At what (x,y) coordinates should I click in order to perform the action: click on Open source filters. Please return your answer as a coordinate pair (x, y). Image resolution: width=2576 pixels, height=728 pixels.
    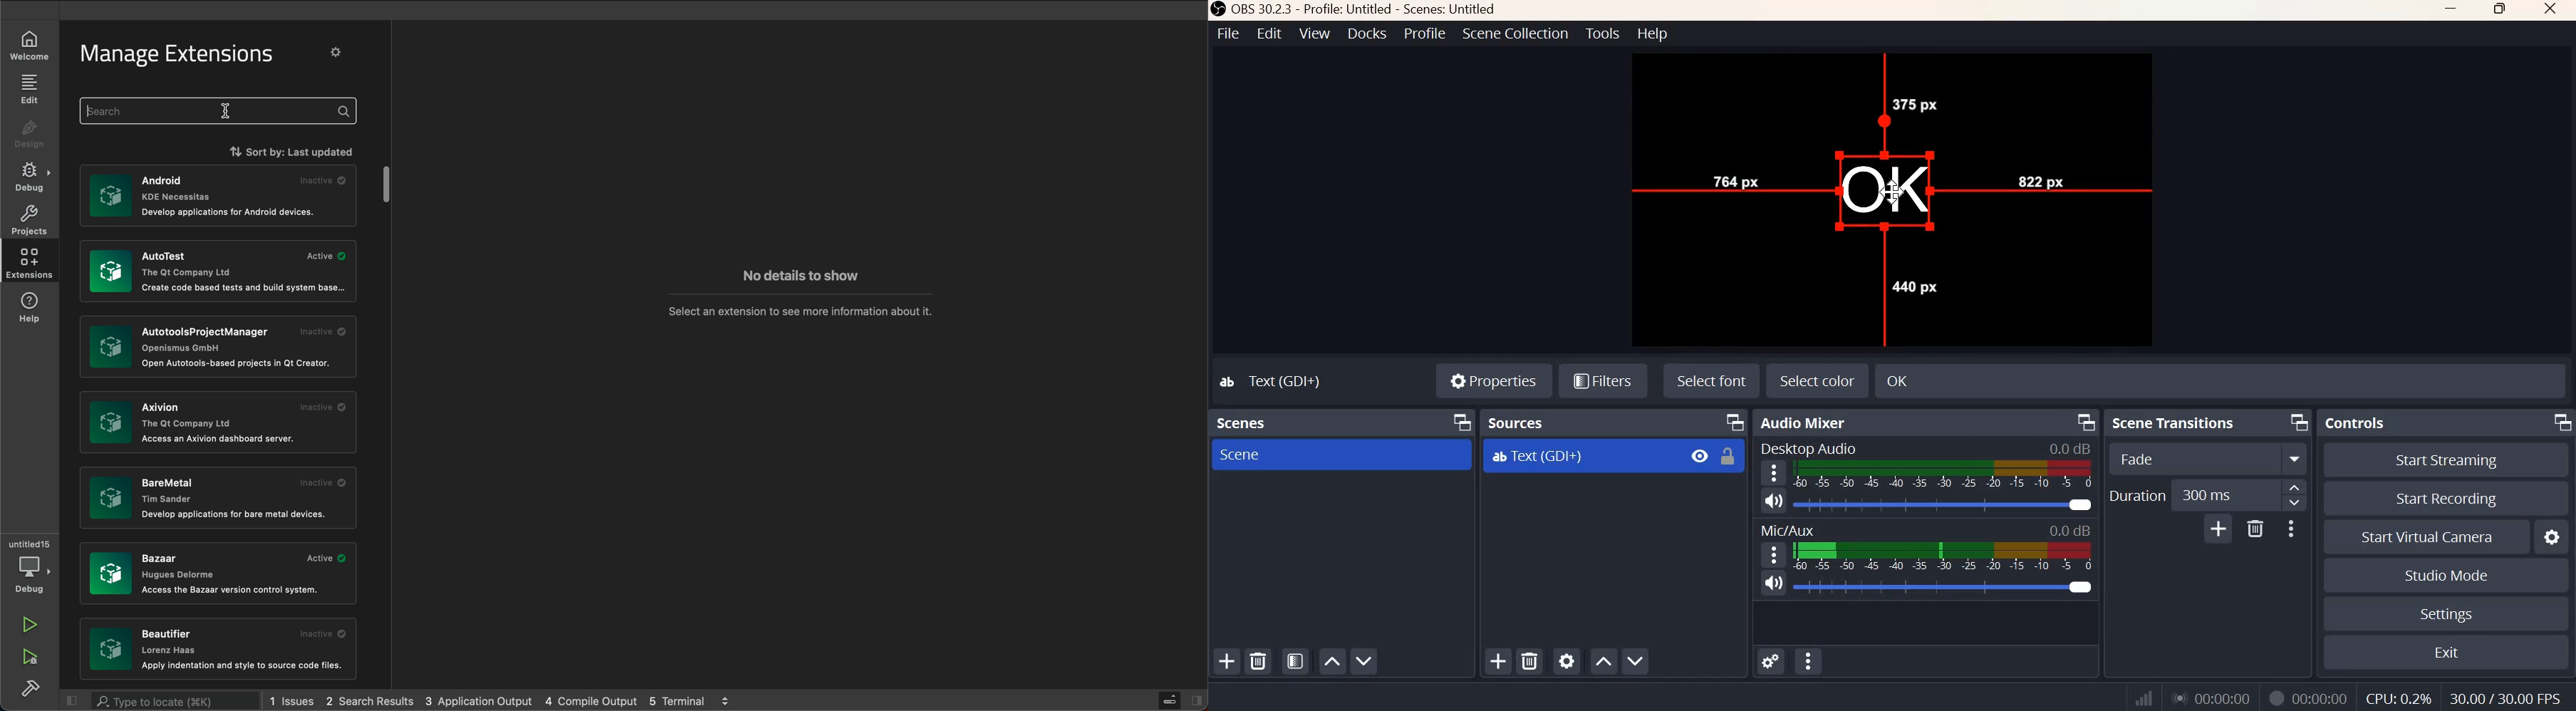
    Looking at the image, I should click on (1602, 382).